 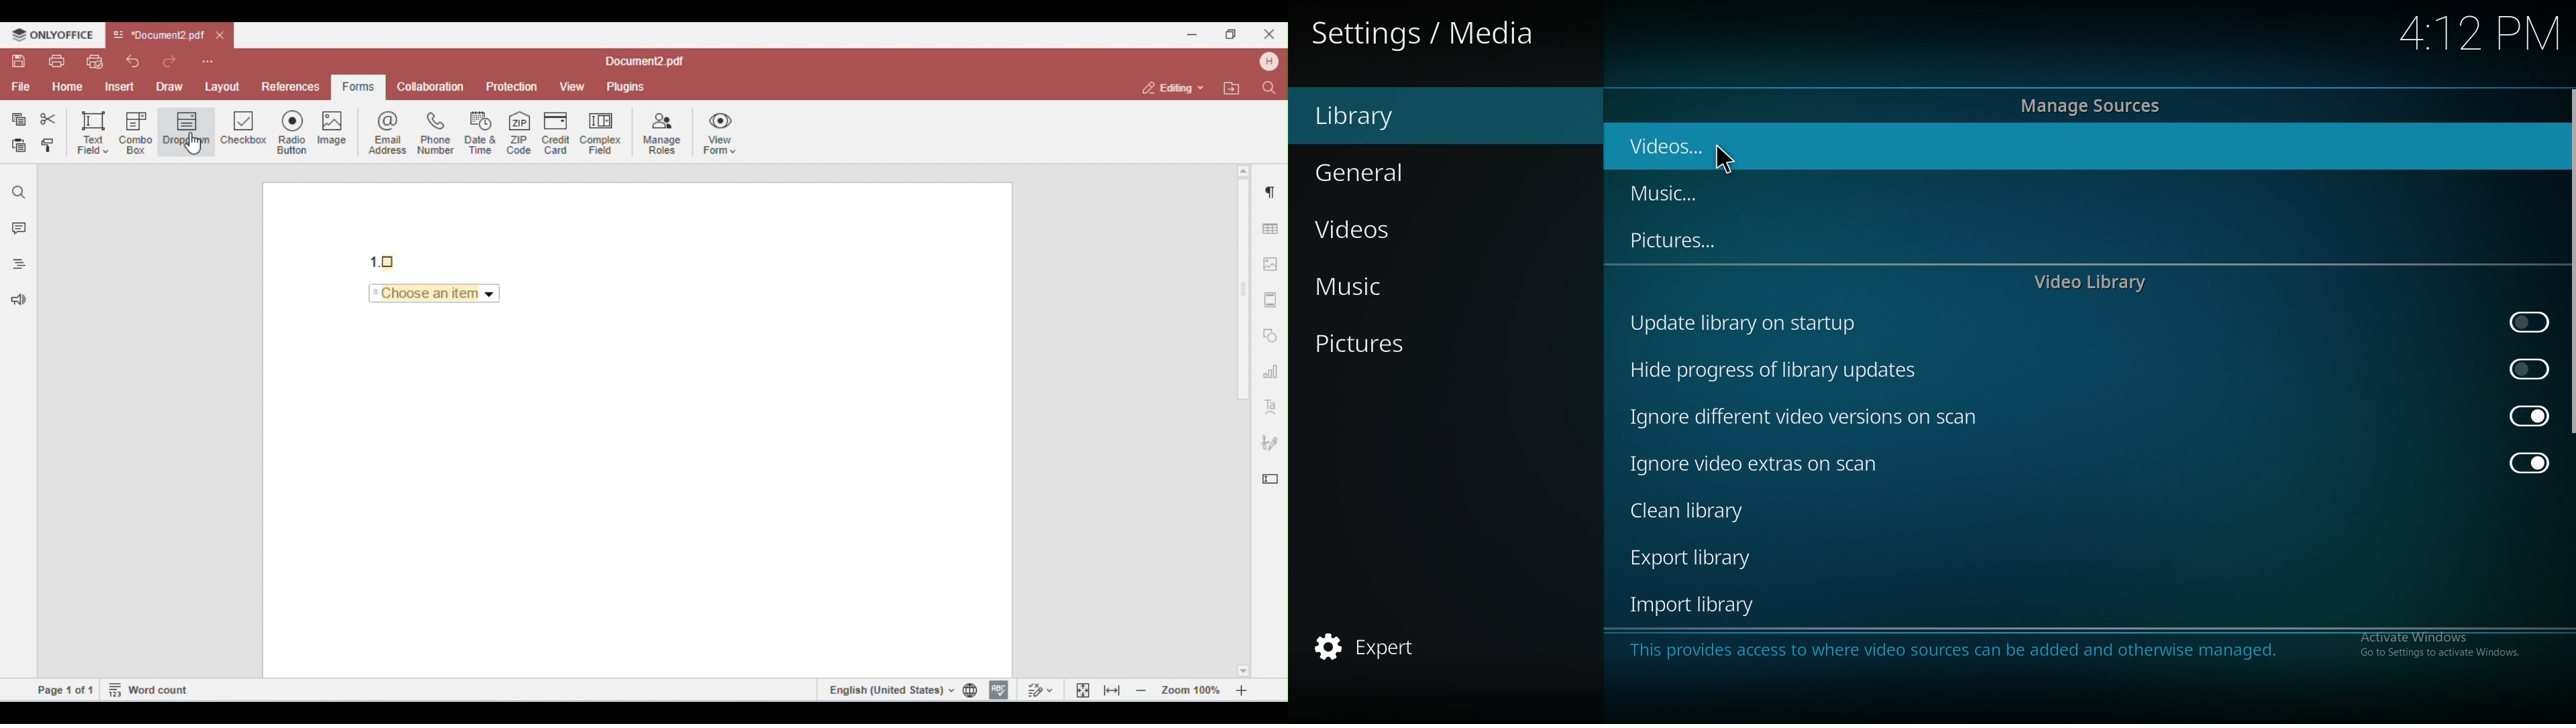 I want to click on video library, so click(x=2097, y=282).